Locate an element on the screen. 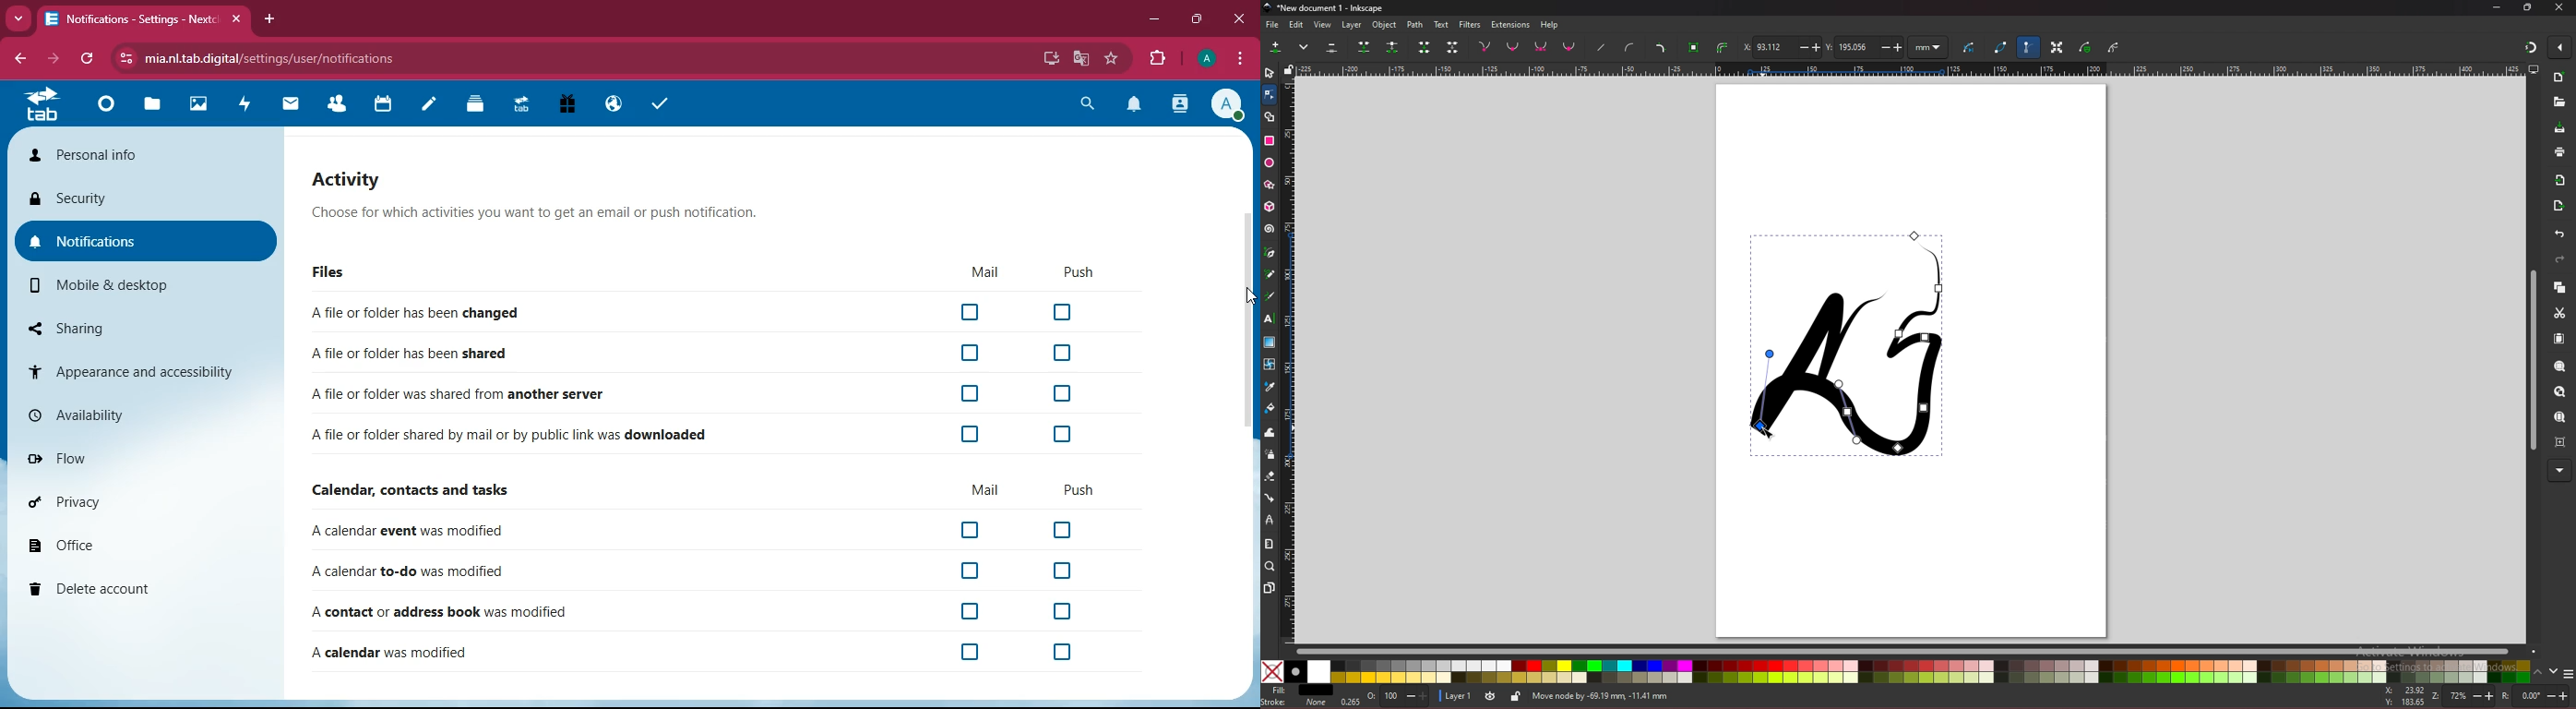  display options is located at coordinates (2532, 69).